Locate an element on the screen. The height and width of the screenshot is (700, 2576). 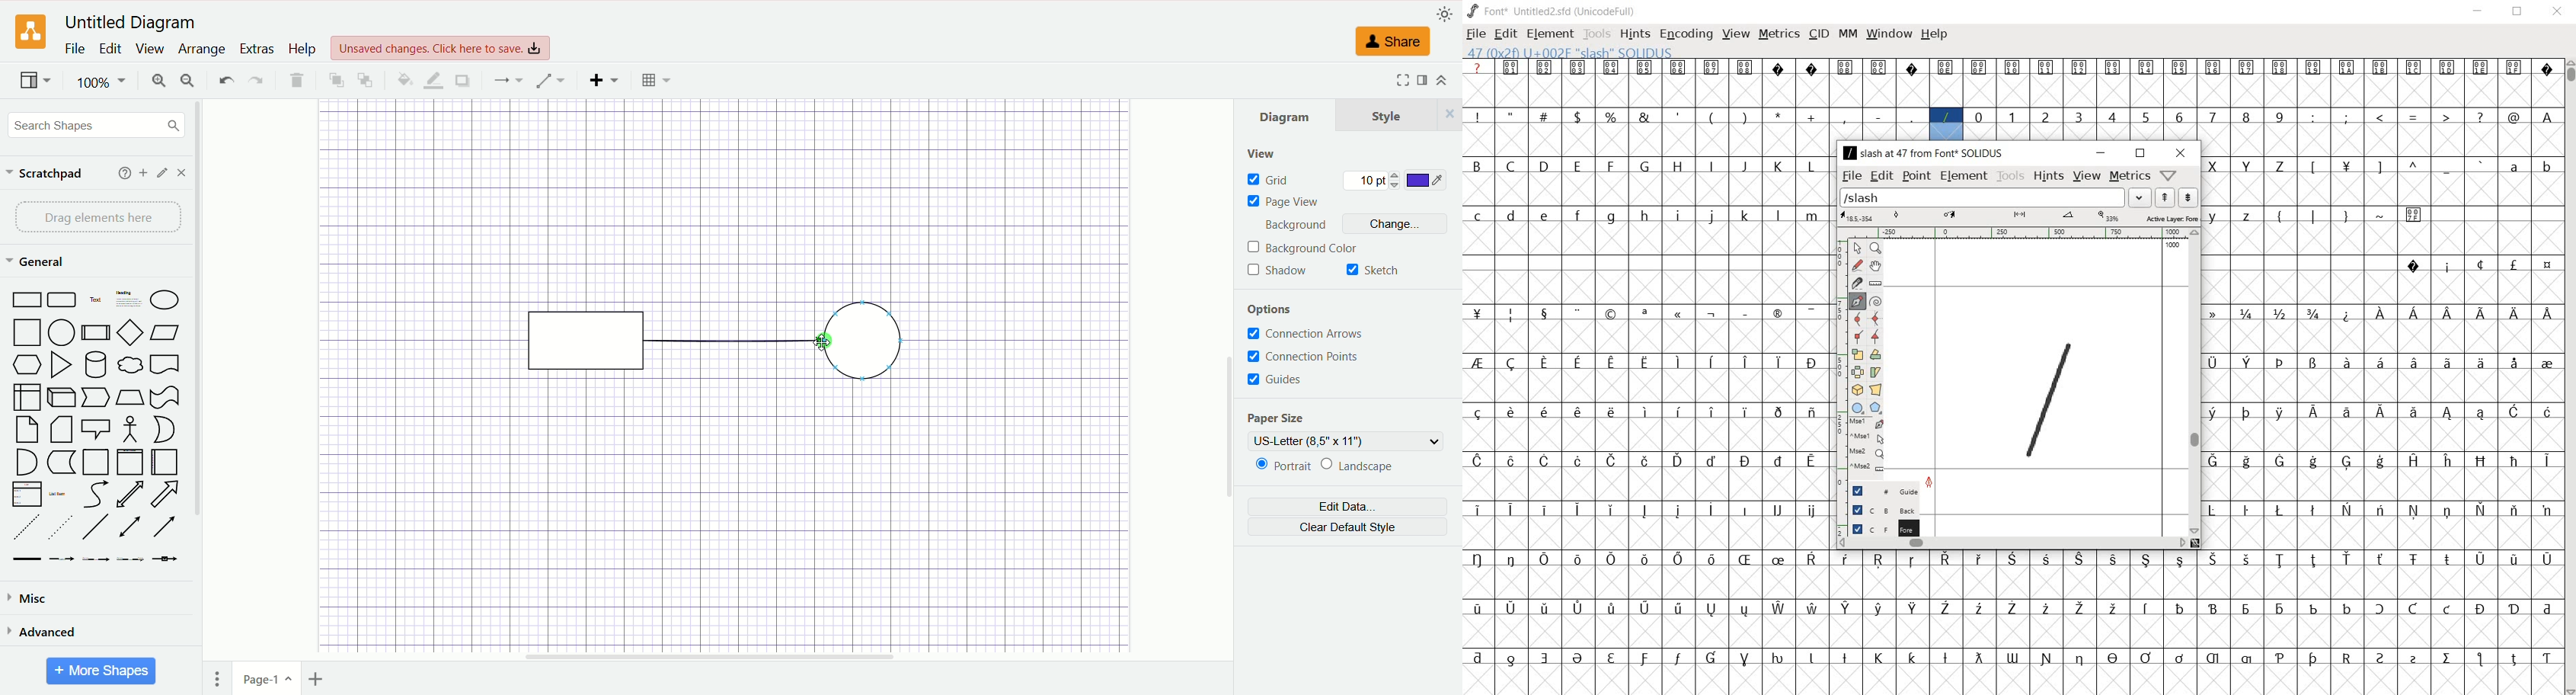
connection arrows is located at coordinates (1305, 334).